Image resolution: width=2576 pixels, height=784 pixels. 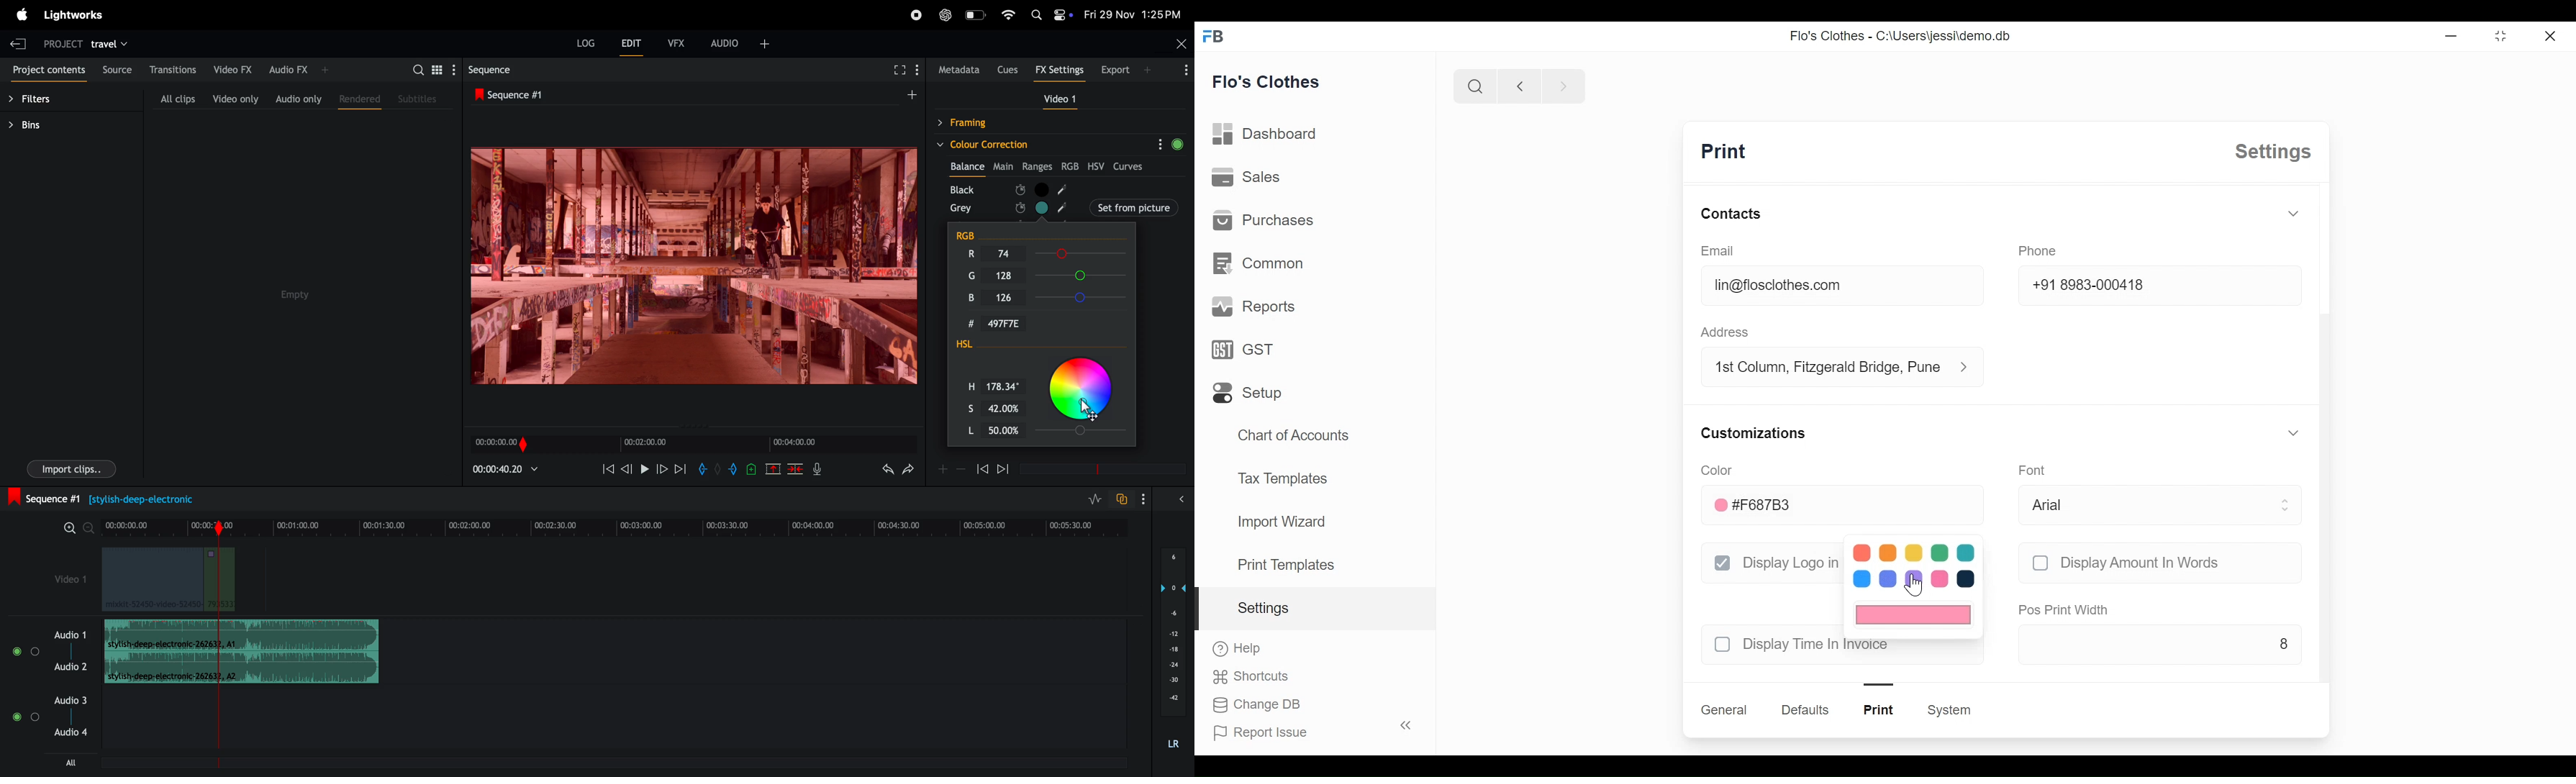 What do you see at coordinates (1941, 579) in the screenshot?
I see `color 9` at bounding box center [1941, 579].